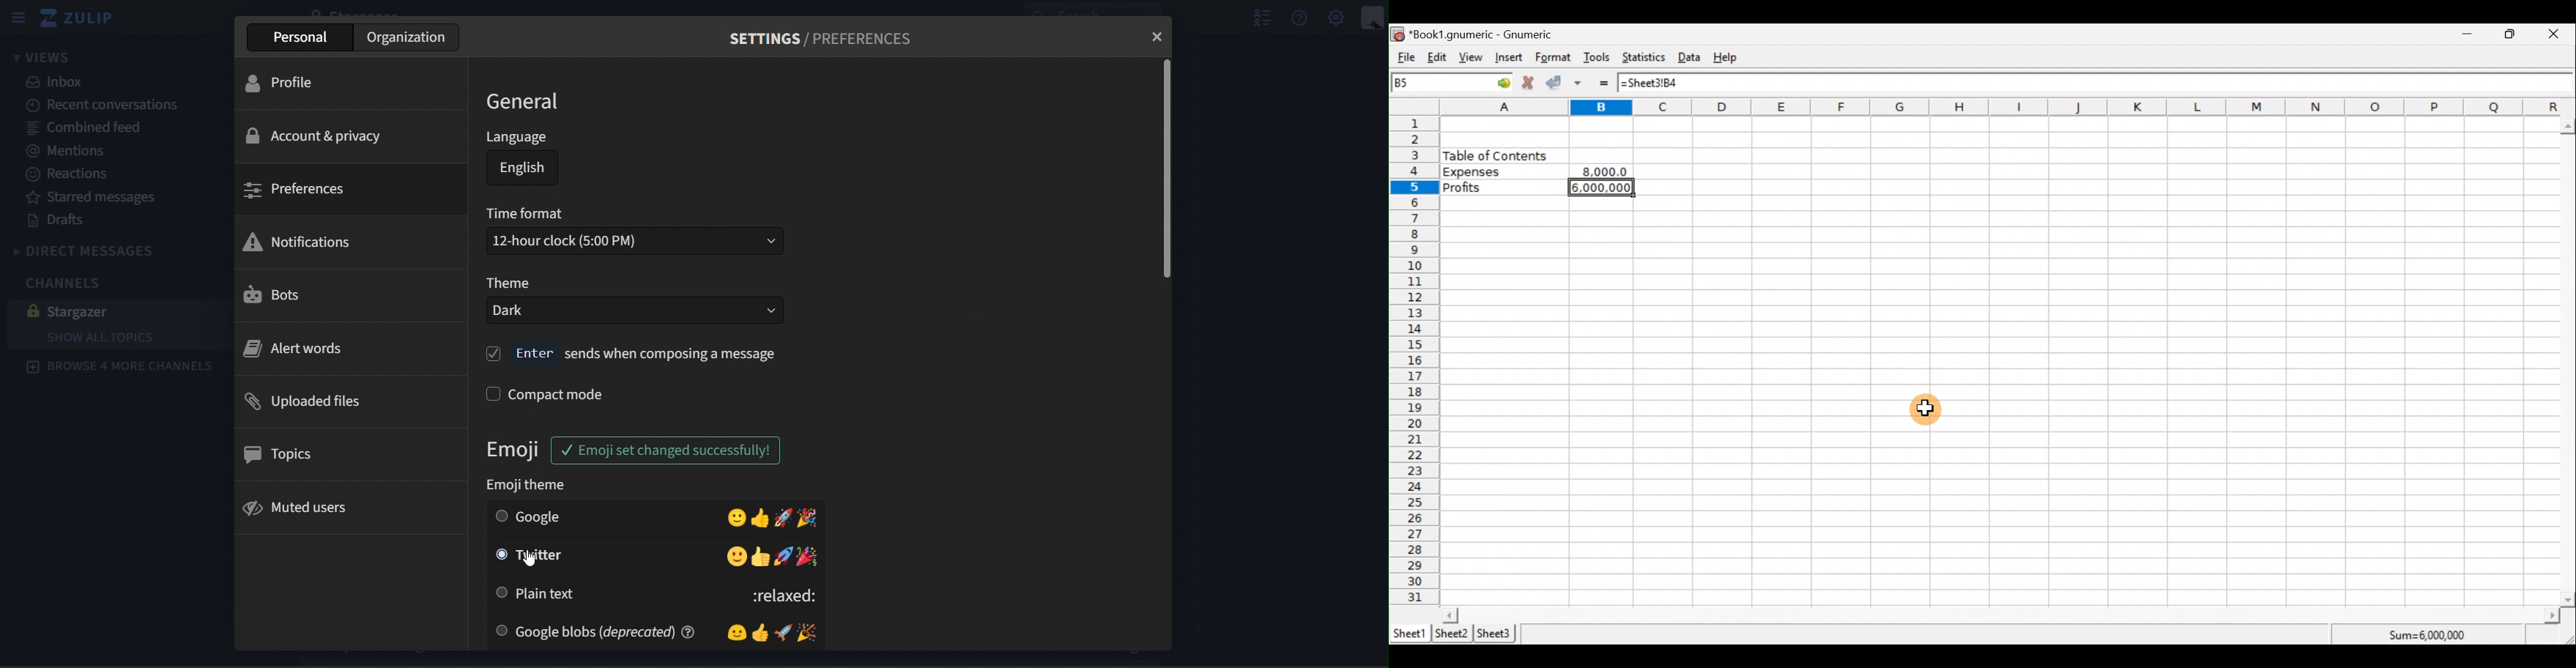  Describe the element at coordinates (2569, 360) in the screenshot. I see `Scroll bar` at that location.